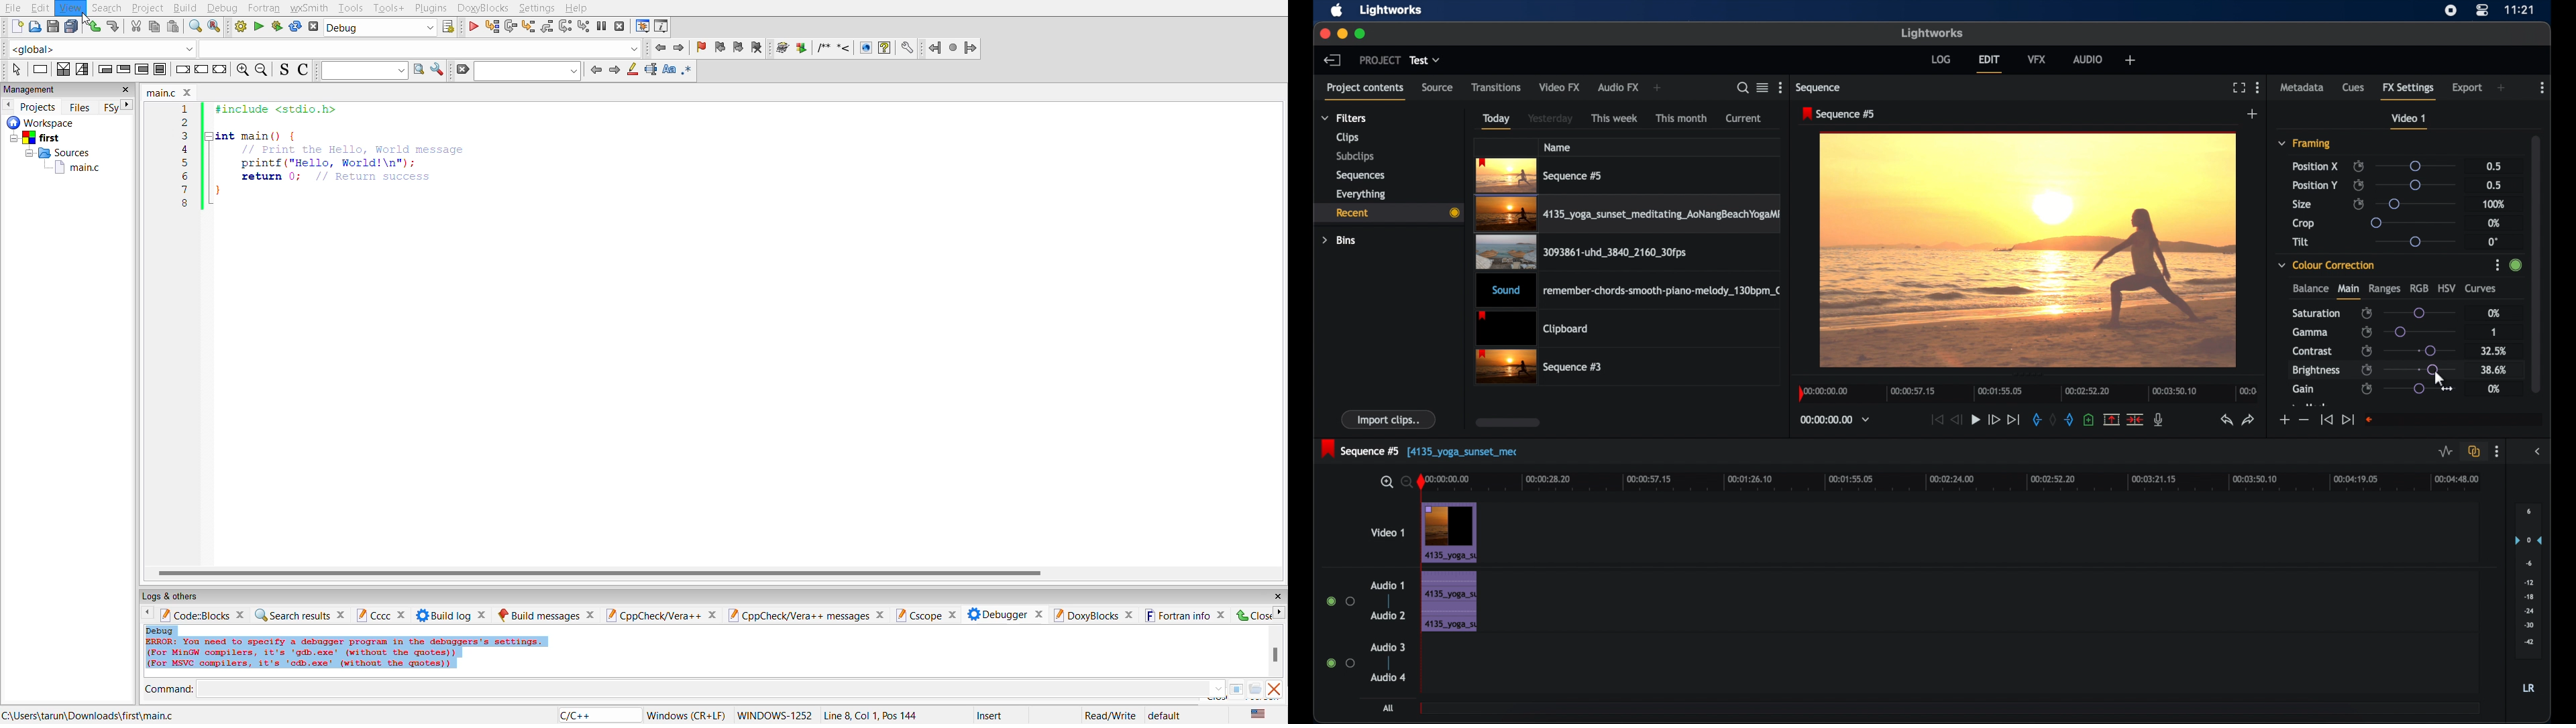 The height and width of the screenshot is (728, 2576). Describe the element at coordinates (1960, 481) in the screenshot. I see `timeline scale` at that location.